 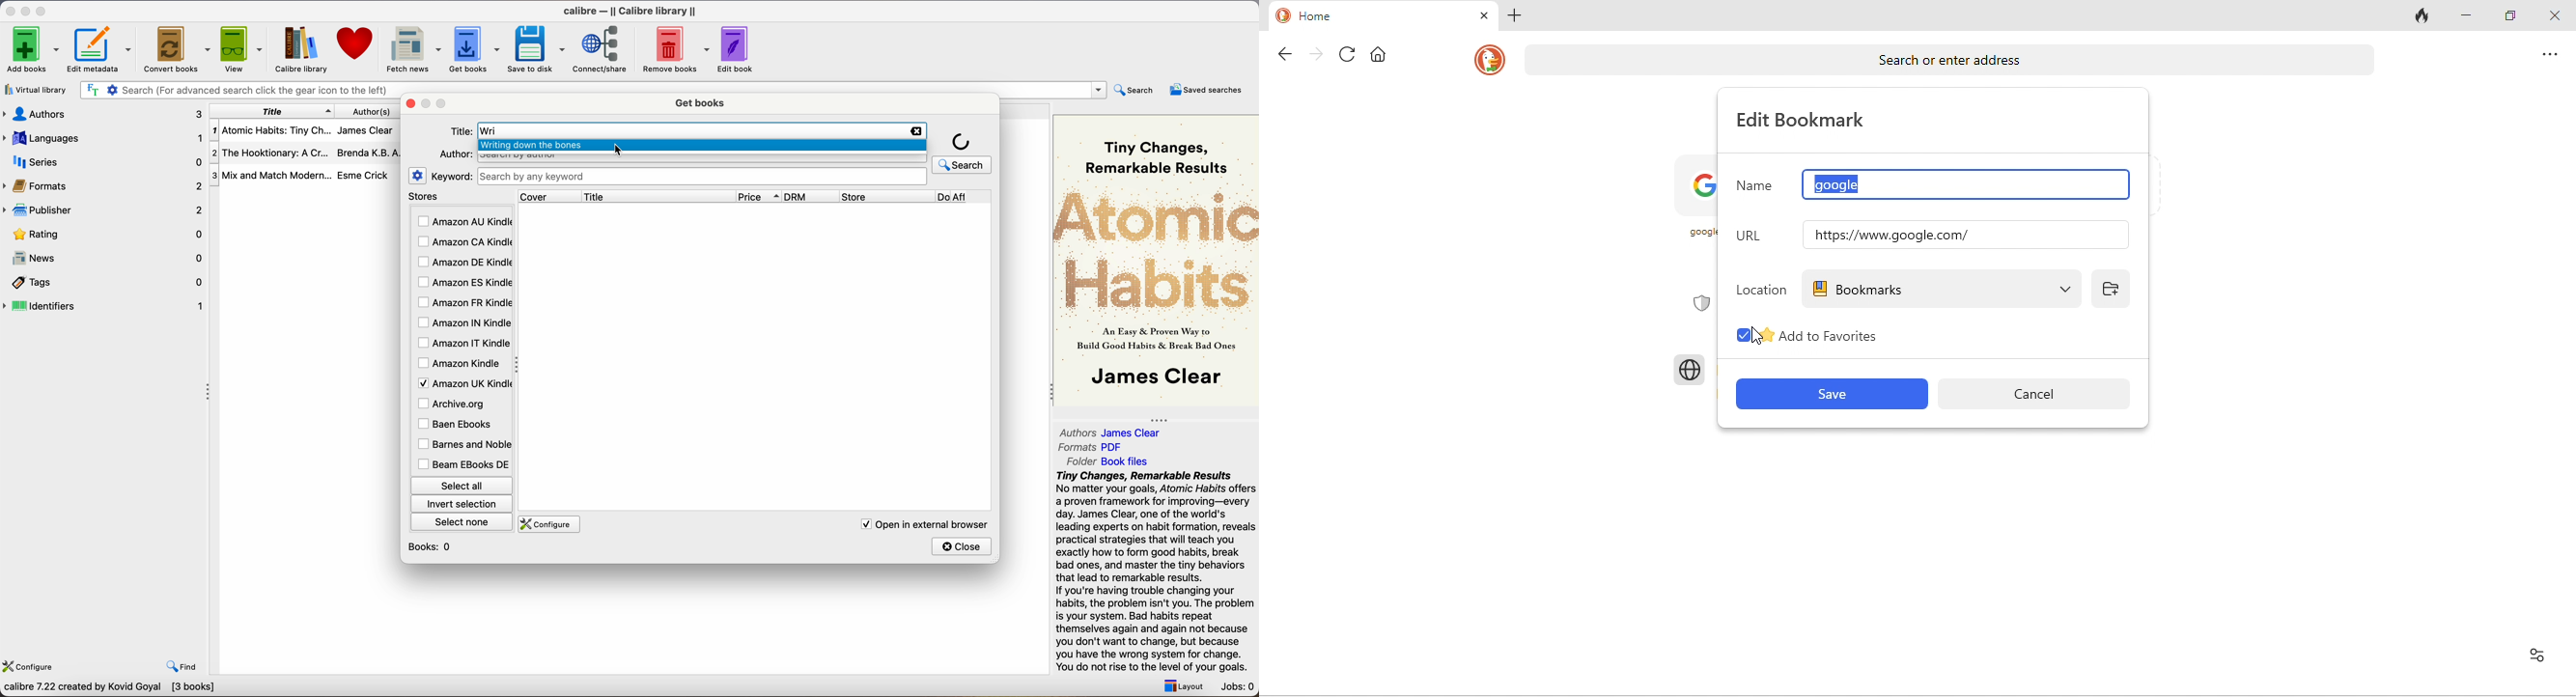 What do you see at coordinates (922, 524) in the screenshot?
I see `open in external browser` at bounding box center [922, 524].